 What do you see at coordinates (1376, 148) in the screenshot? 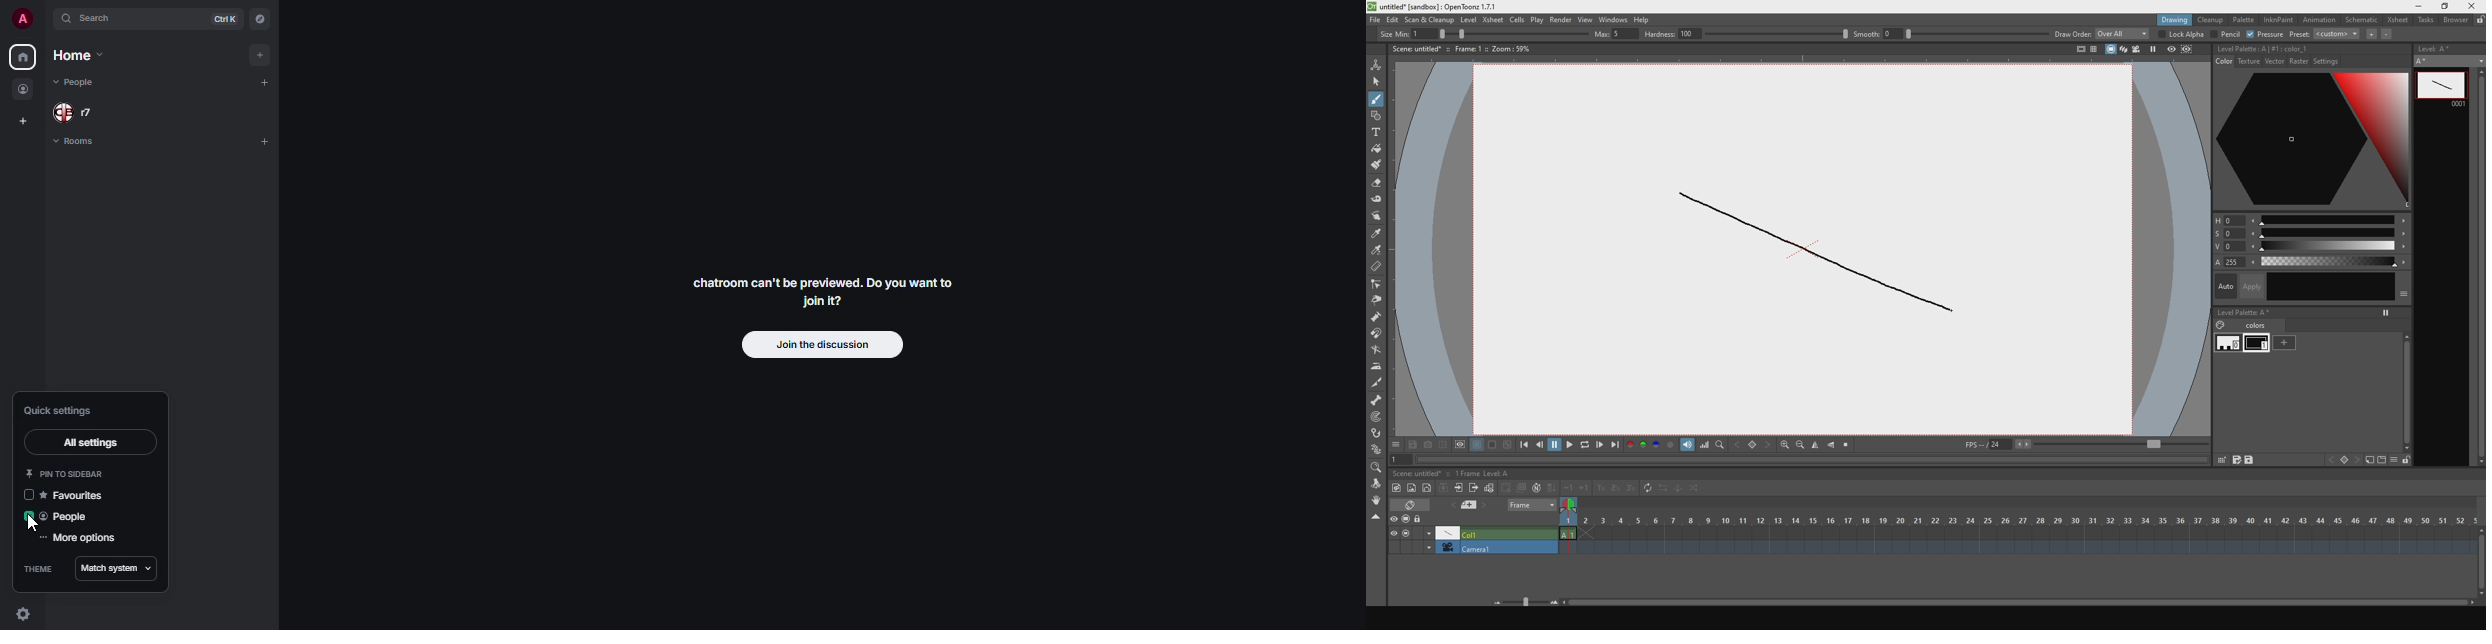
I see `fill` at bounding box center [1376, 148].